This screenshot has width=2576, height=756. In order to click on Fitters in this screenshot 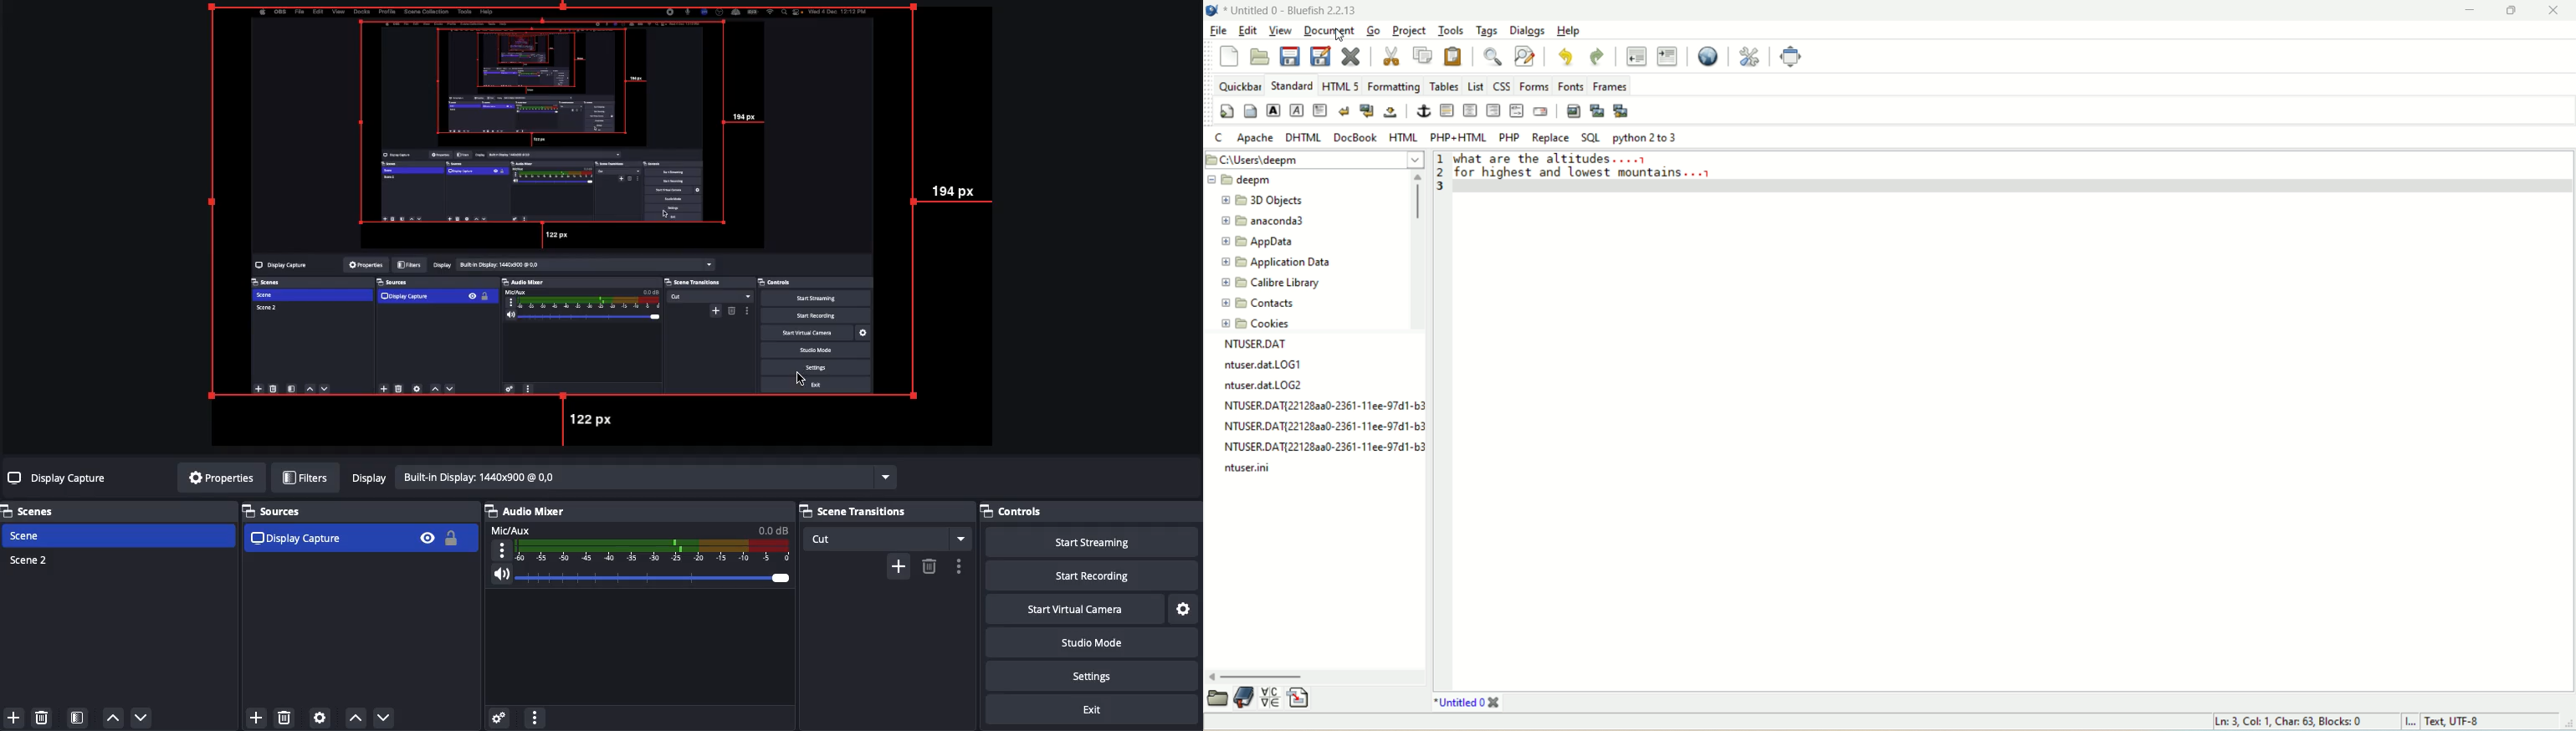, I will do `click(305, 478)`.